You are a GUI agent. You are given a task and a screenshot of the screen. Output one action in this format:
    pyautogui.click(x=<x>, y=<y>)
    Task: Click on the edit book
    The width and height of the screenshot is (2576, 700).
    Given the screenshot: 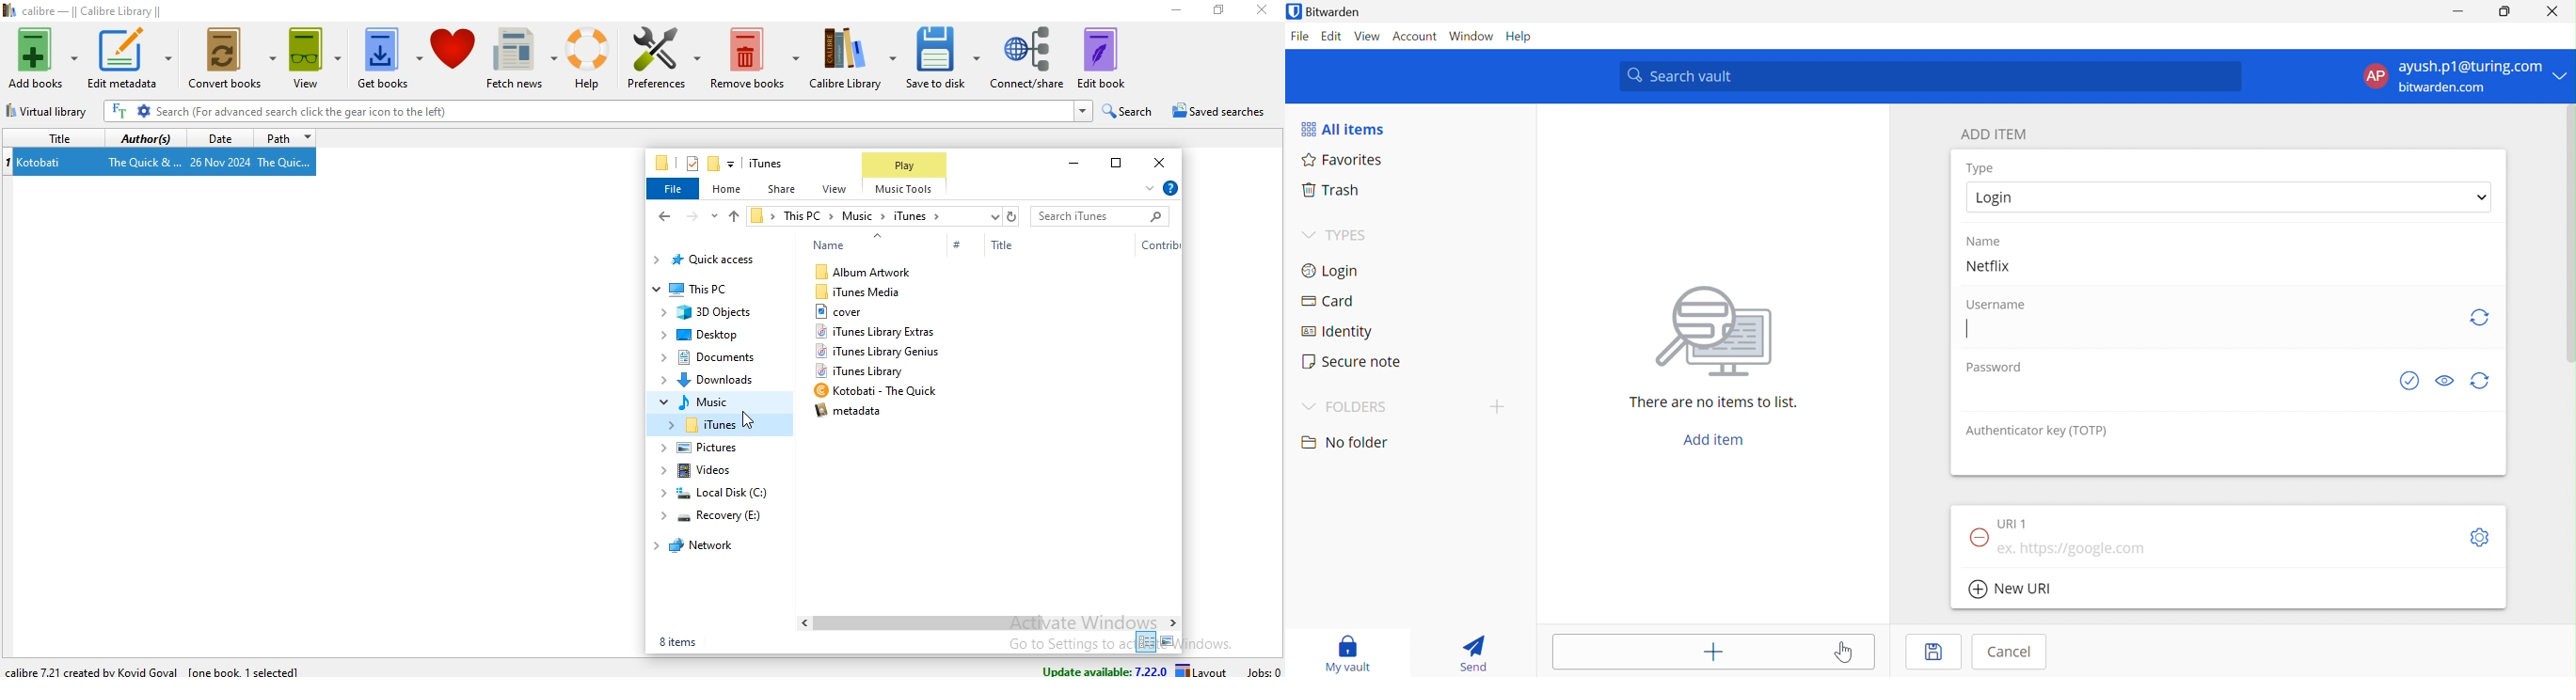 What is the action you would take?
    pyautogui.click(x=1102, y=57)
    